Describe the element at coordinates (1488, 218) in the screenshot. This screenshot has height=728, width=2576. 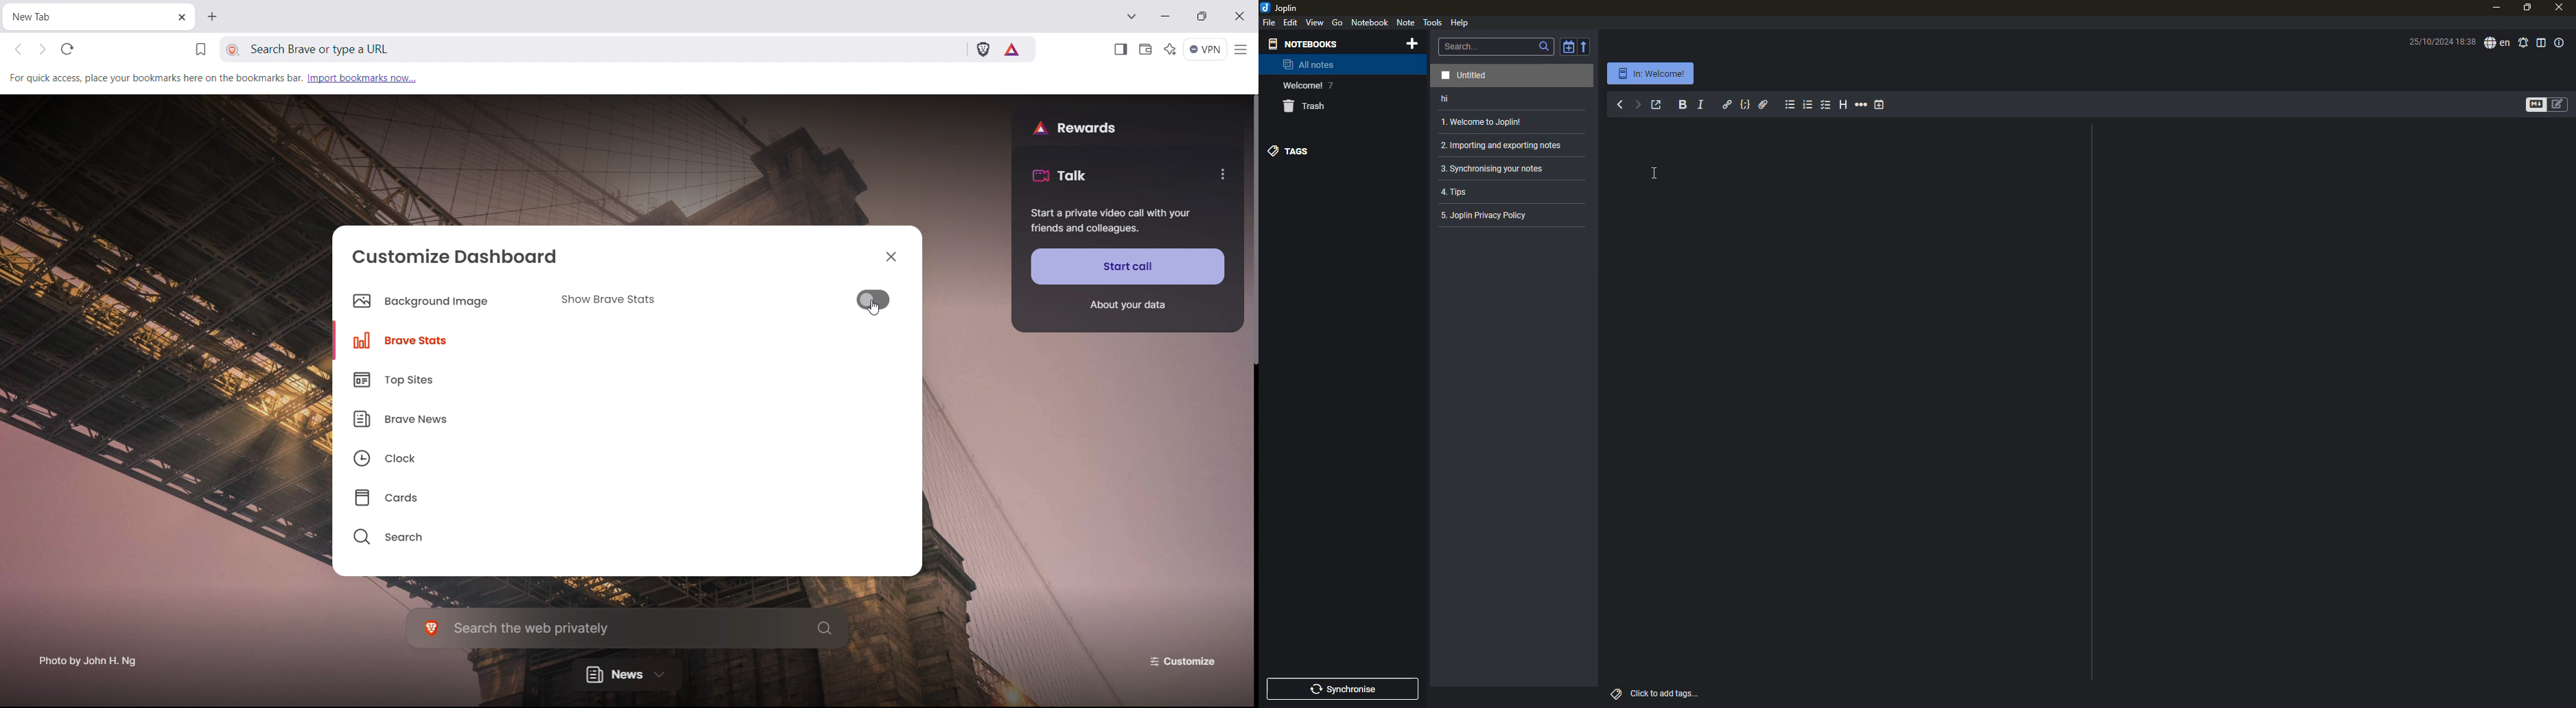
I see `5. Joplin Privacy Policy` at that location.